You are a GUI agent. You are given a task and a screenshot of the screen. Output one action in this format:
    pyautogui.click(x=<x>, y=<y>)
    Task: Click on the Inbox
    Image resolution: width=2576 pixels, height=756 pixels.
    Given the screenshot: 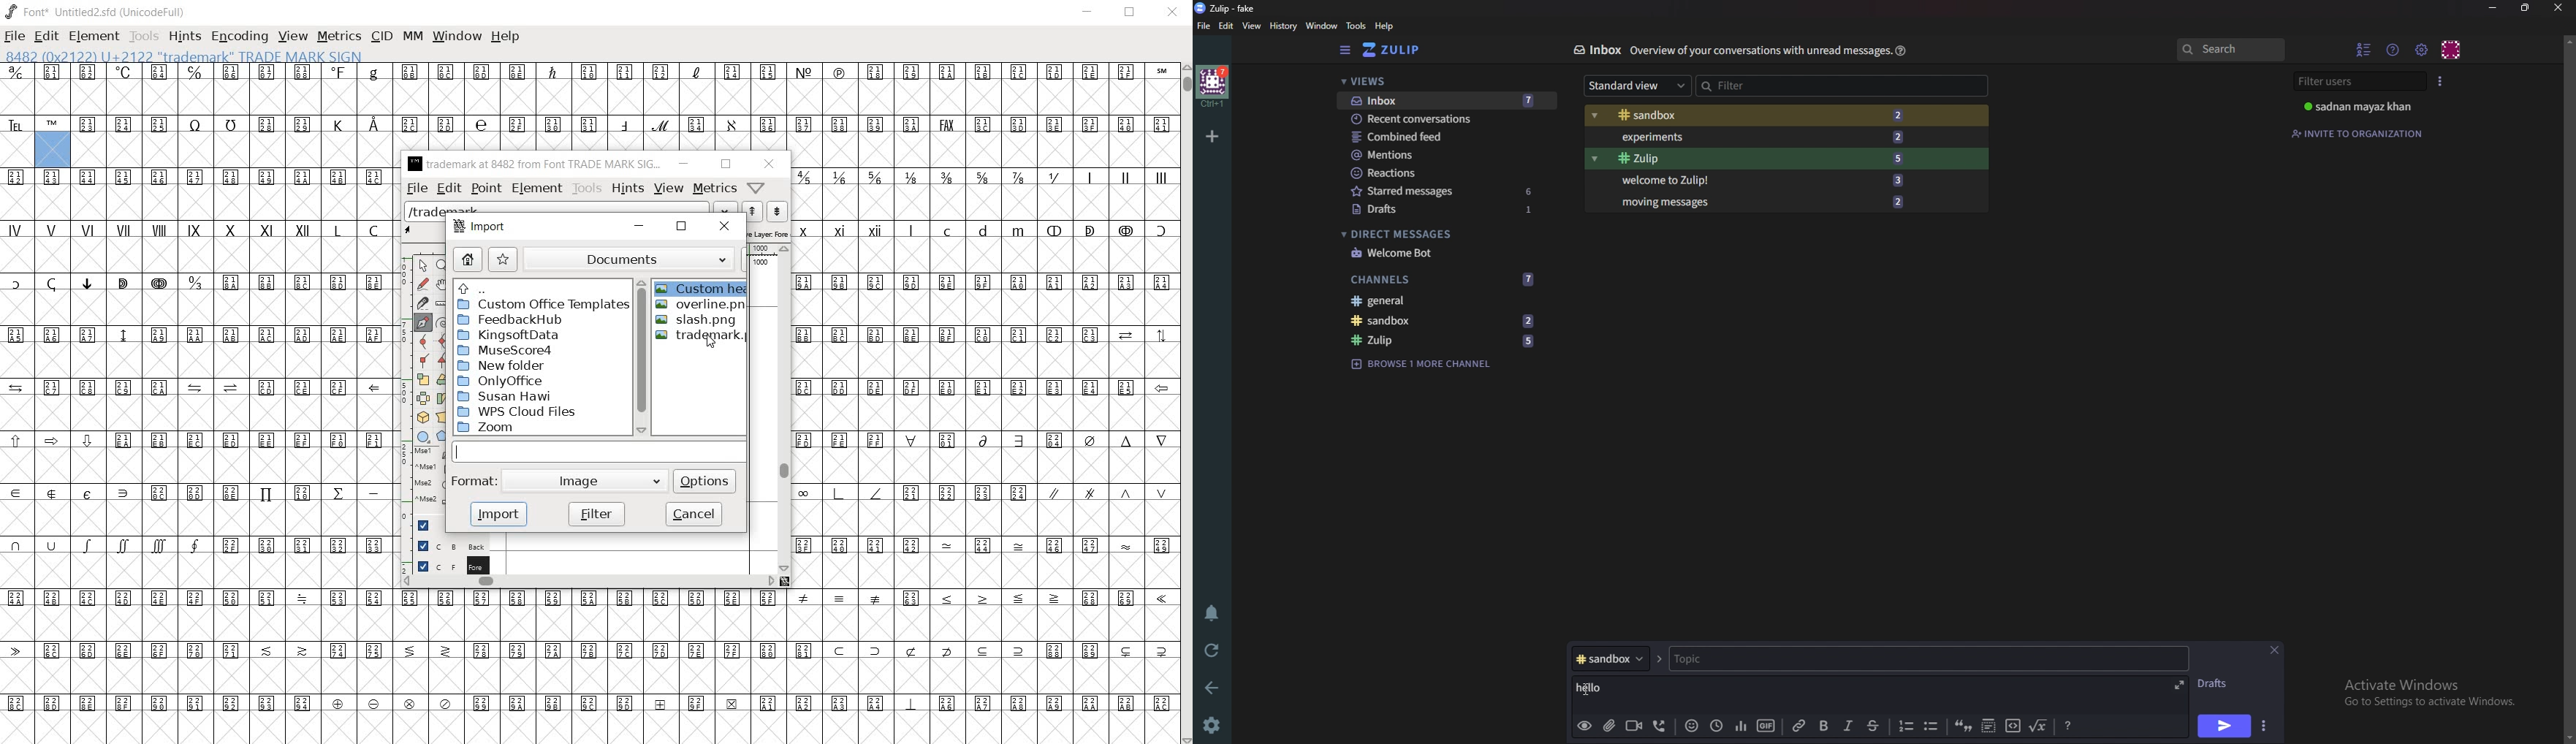 What is the action you would take?
    pyautogui.click(x=1598, y=50)
    